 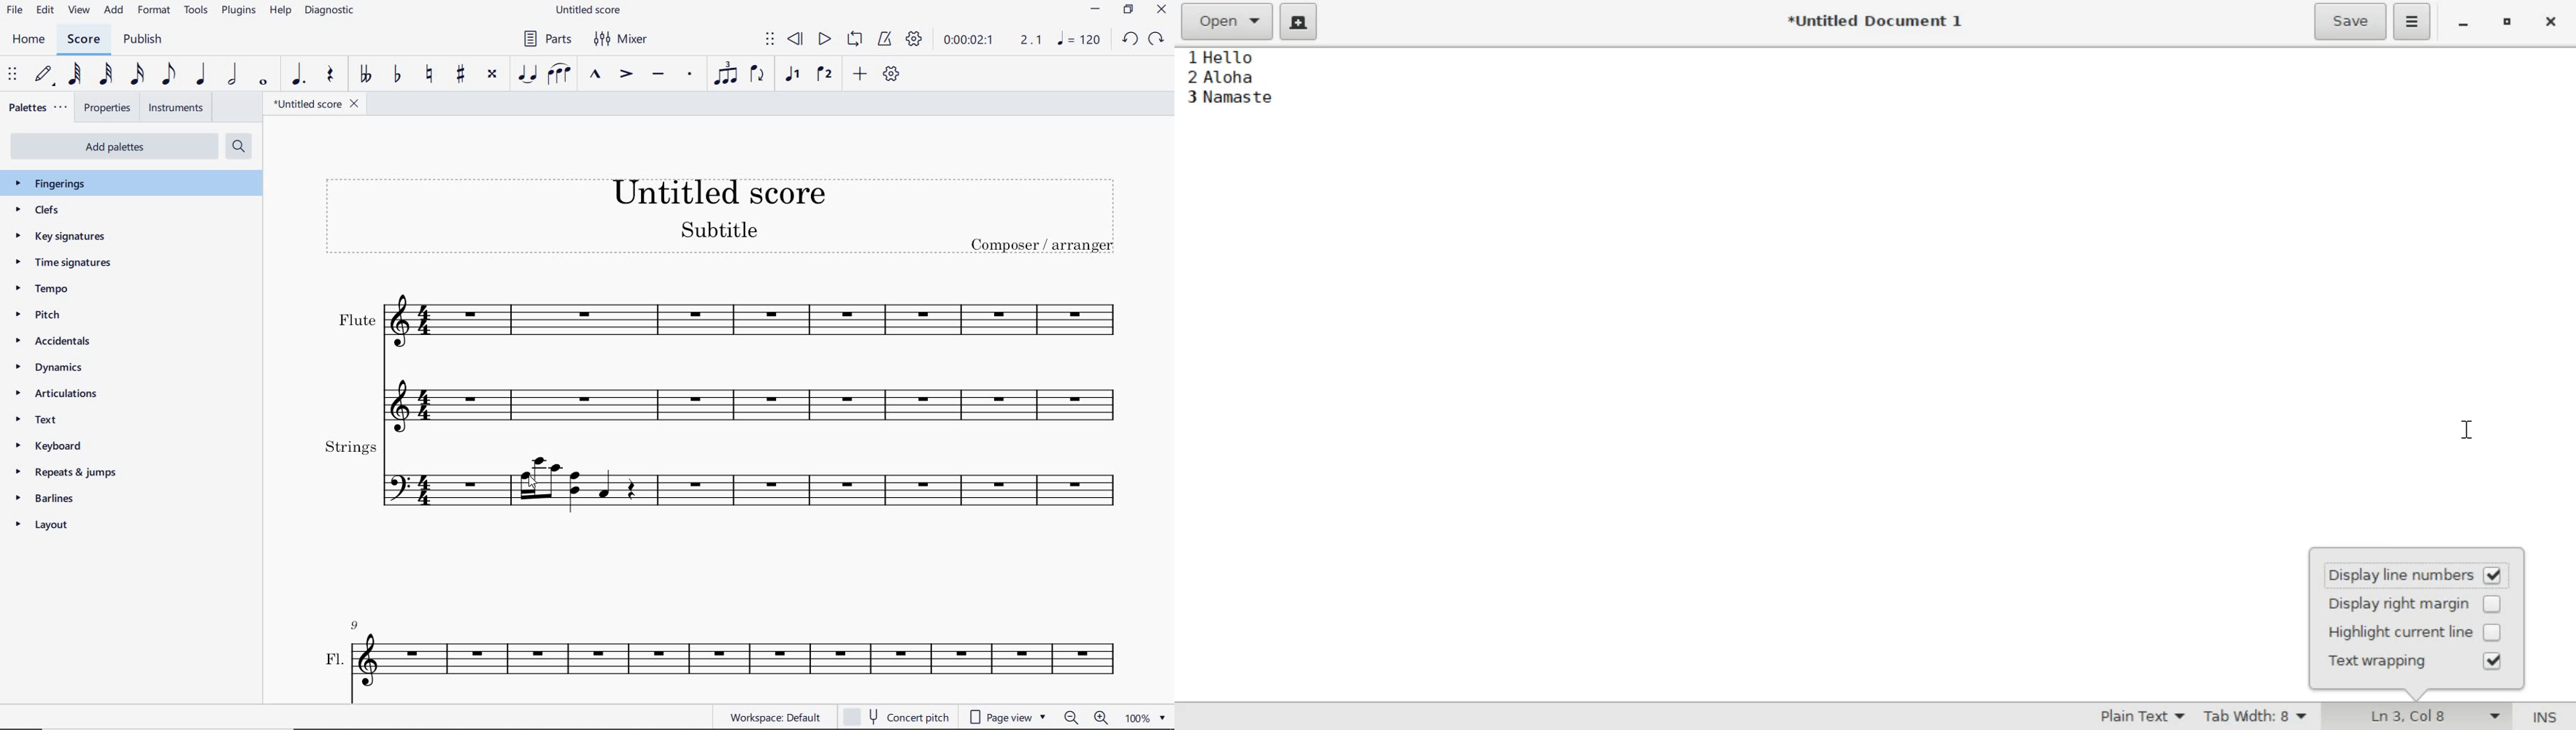 I want to click on select to move, so click(x=12, y=73).